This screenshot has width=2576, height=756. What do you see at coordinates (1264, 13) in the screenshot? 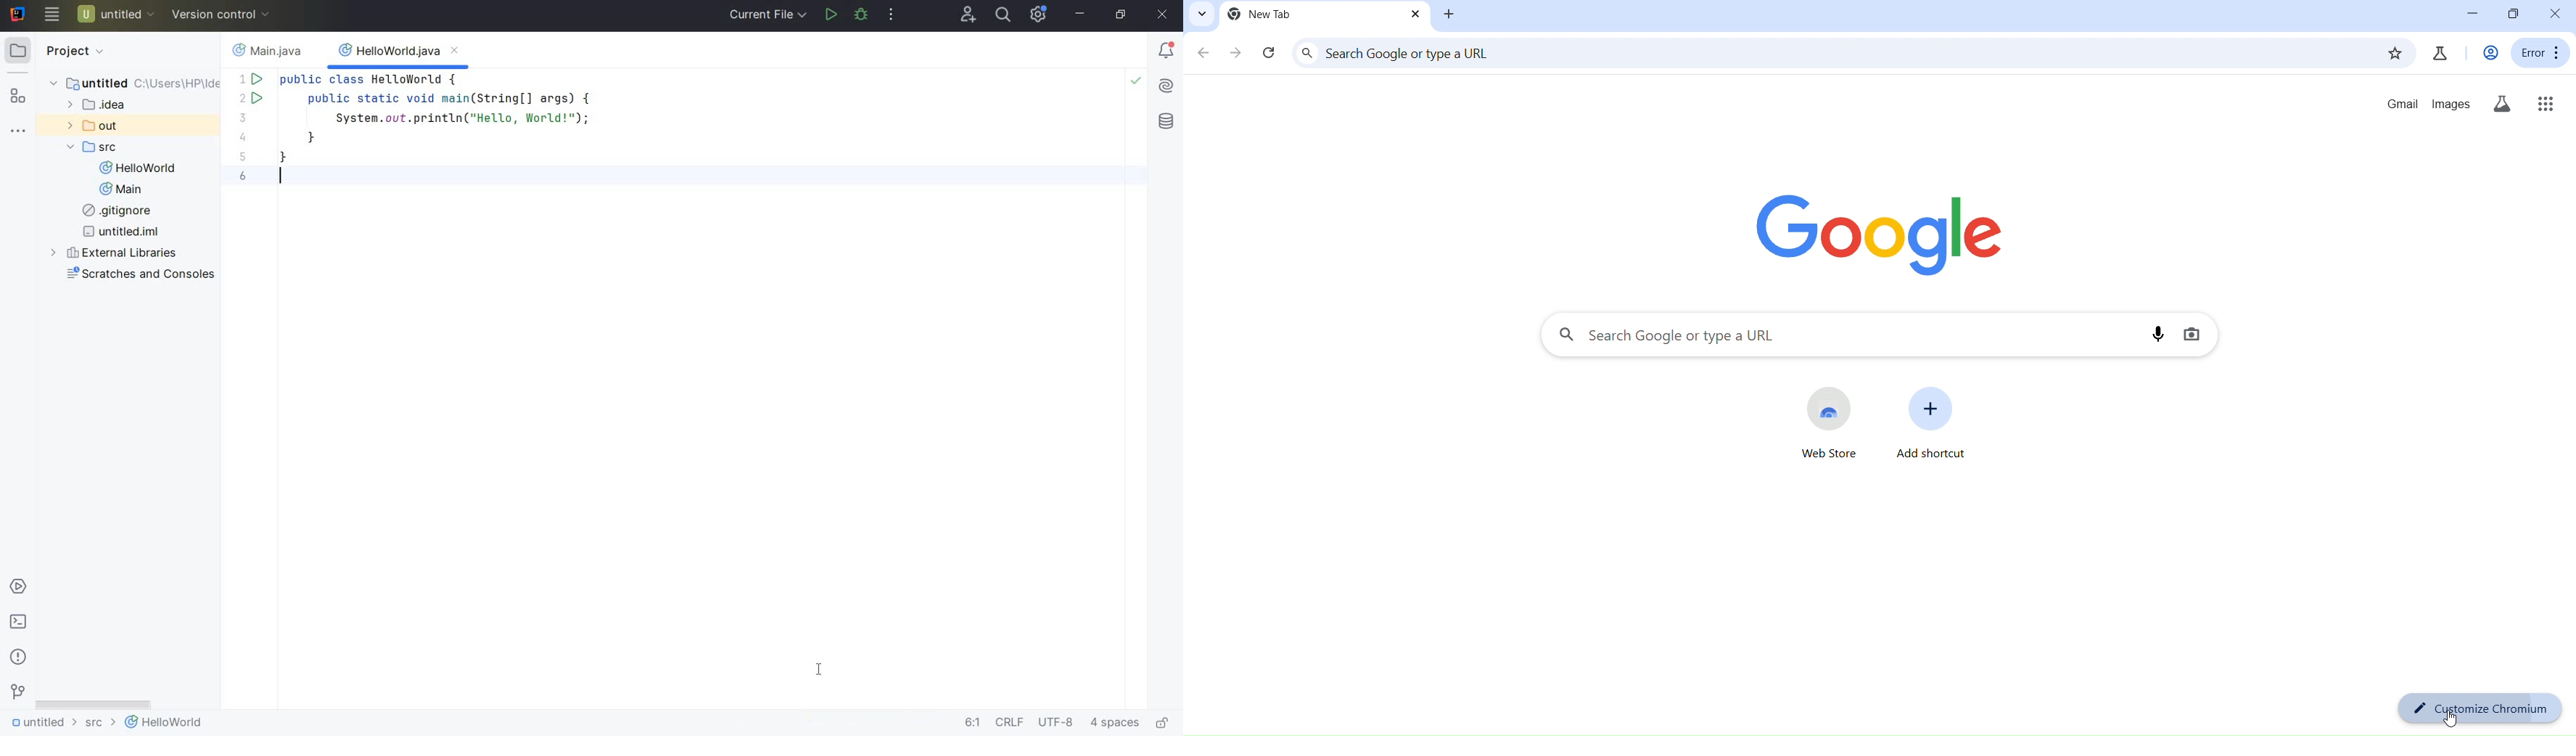
I see `current tab` at bounding box center [1264, 13].